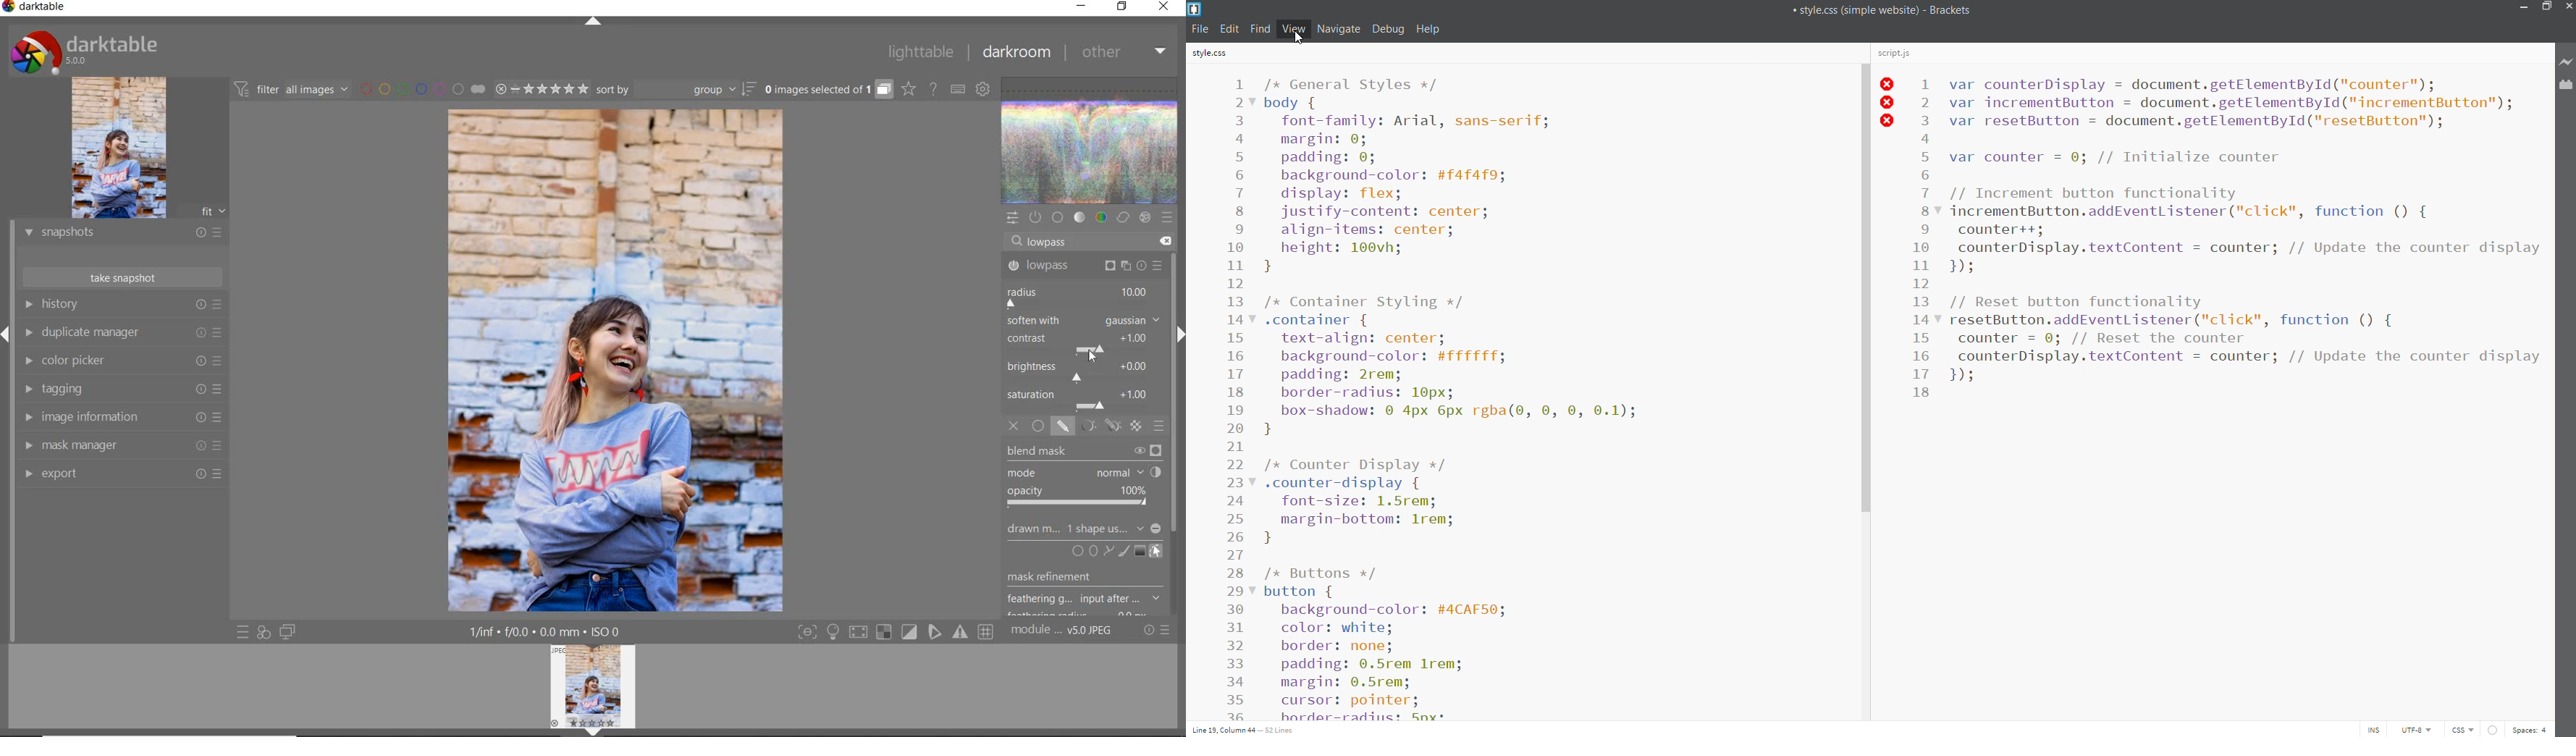 Image resolution: width=2576 pixels, height=756 pixels. Describe the element at coordinates (601, 467) in the screenshot. I see `area painted` at that location.